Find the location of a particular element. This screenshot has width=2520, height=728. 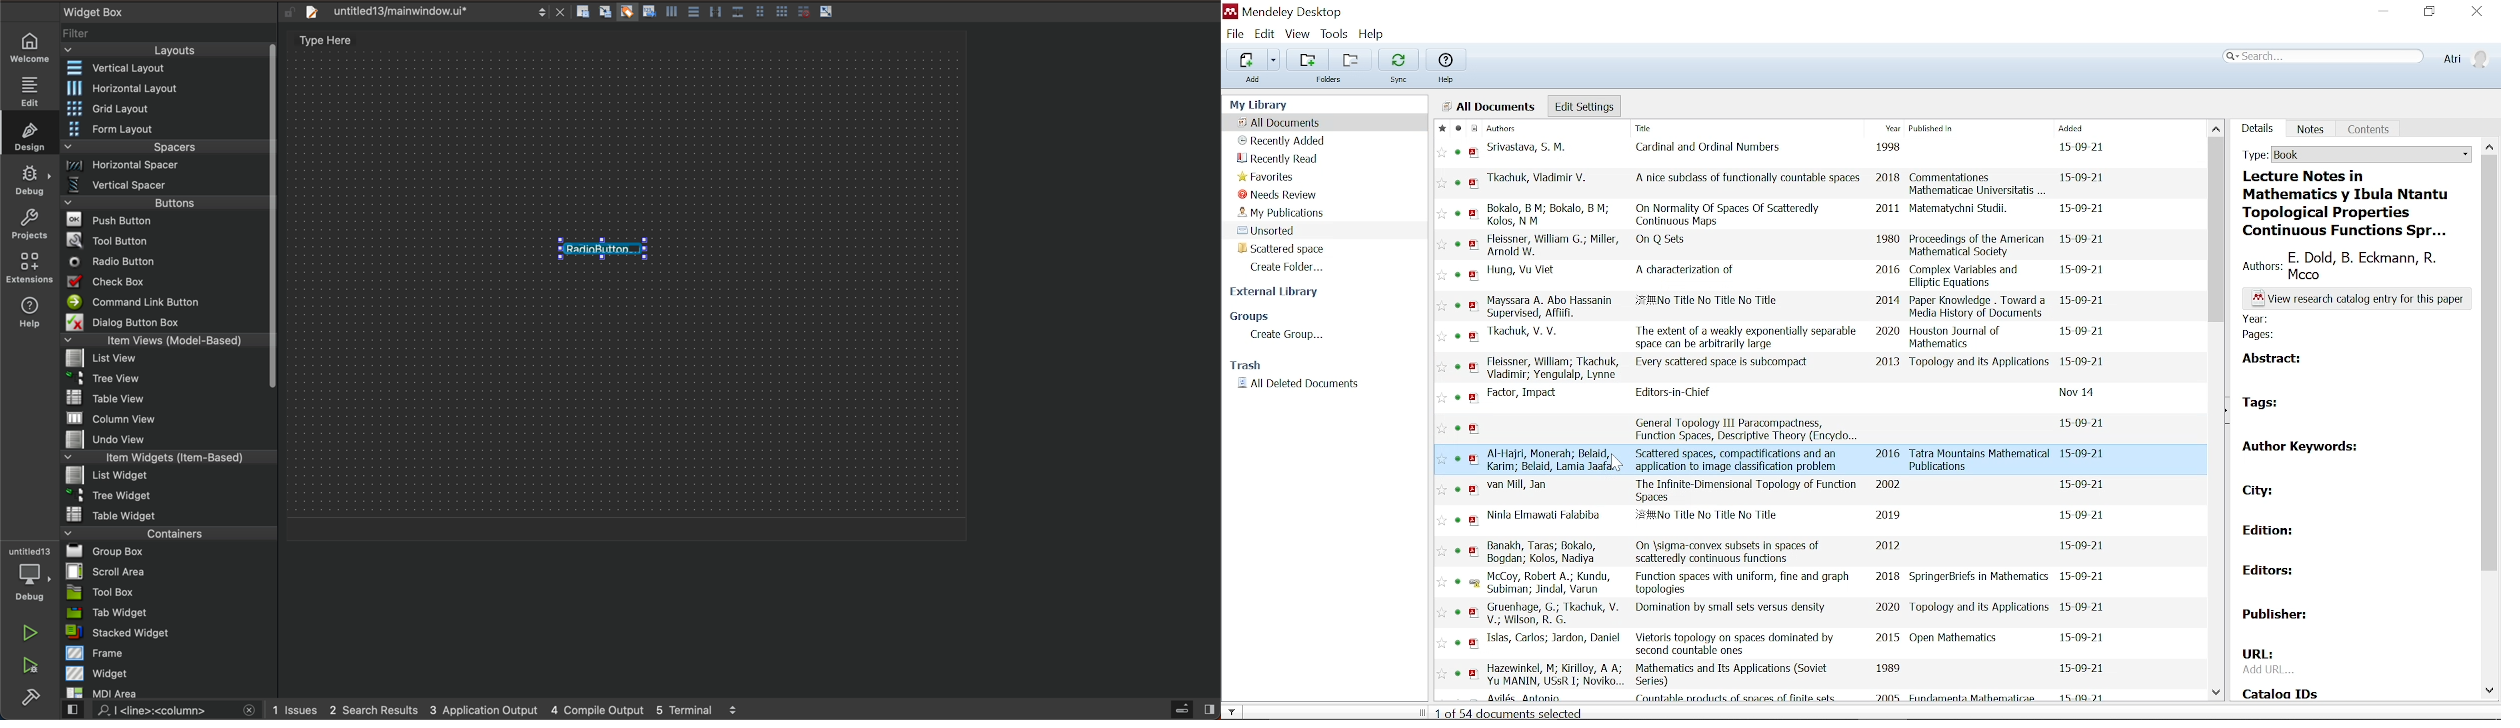

Unsorted is located at coordinates (1271, 230).